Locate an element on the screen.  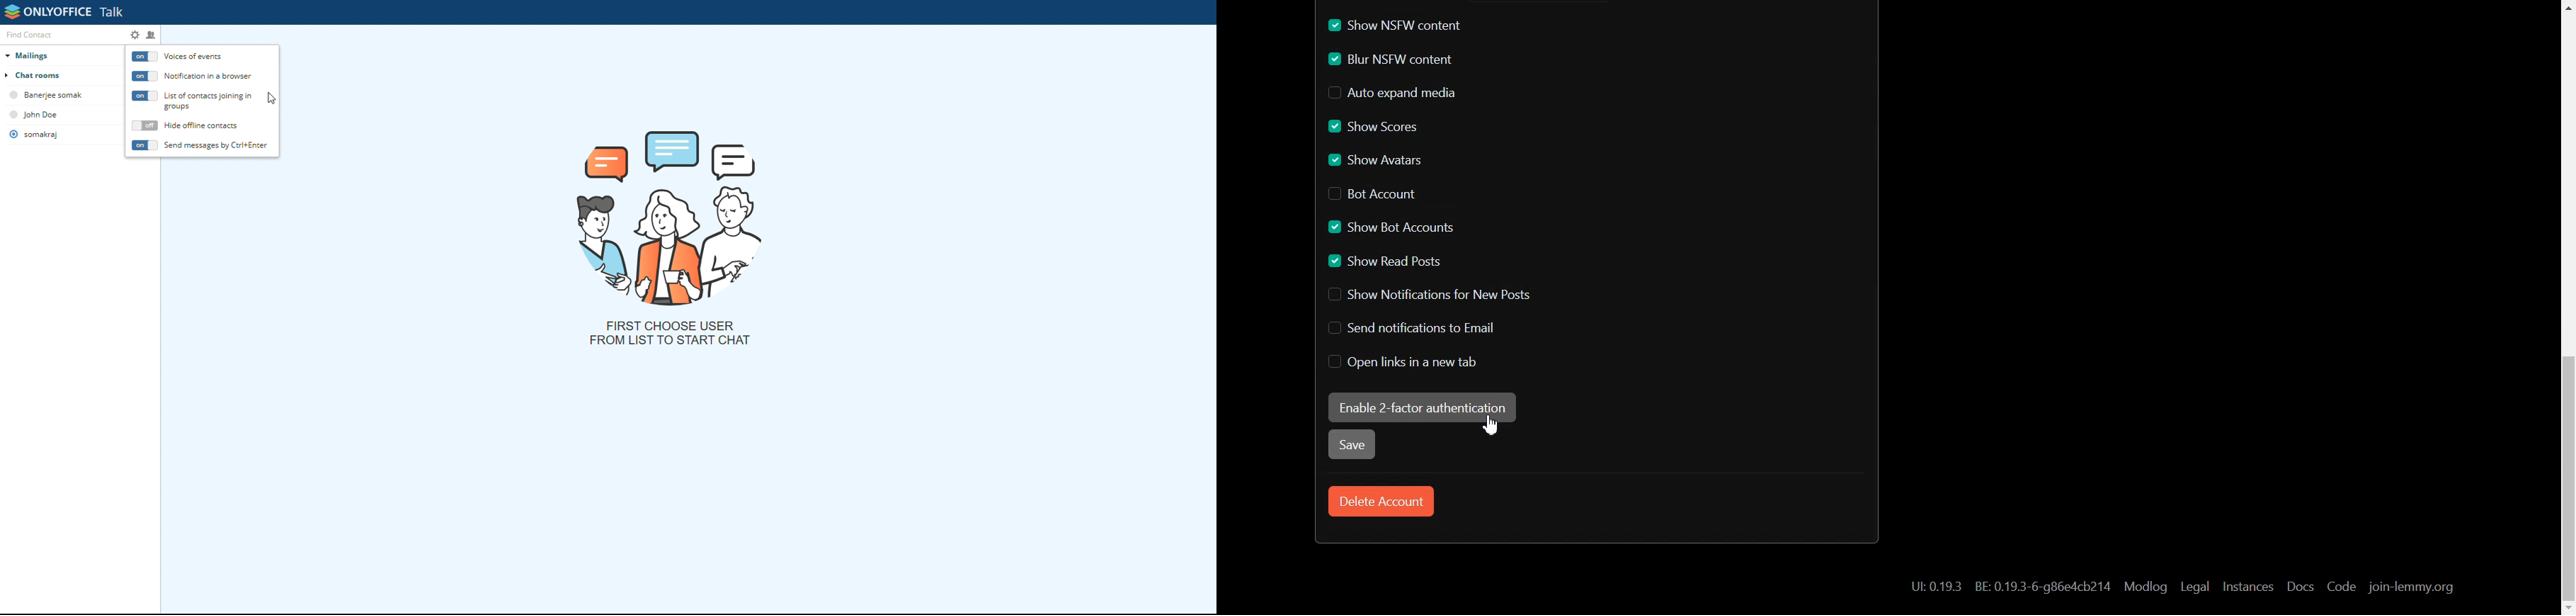
somarkaj is located at coordinates (42, 134).